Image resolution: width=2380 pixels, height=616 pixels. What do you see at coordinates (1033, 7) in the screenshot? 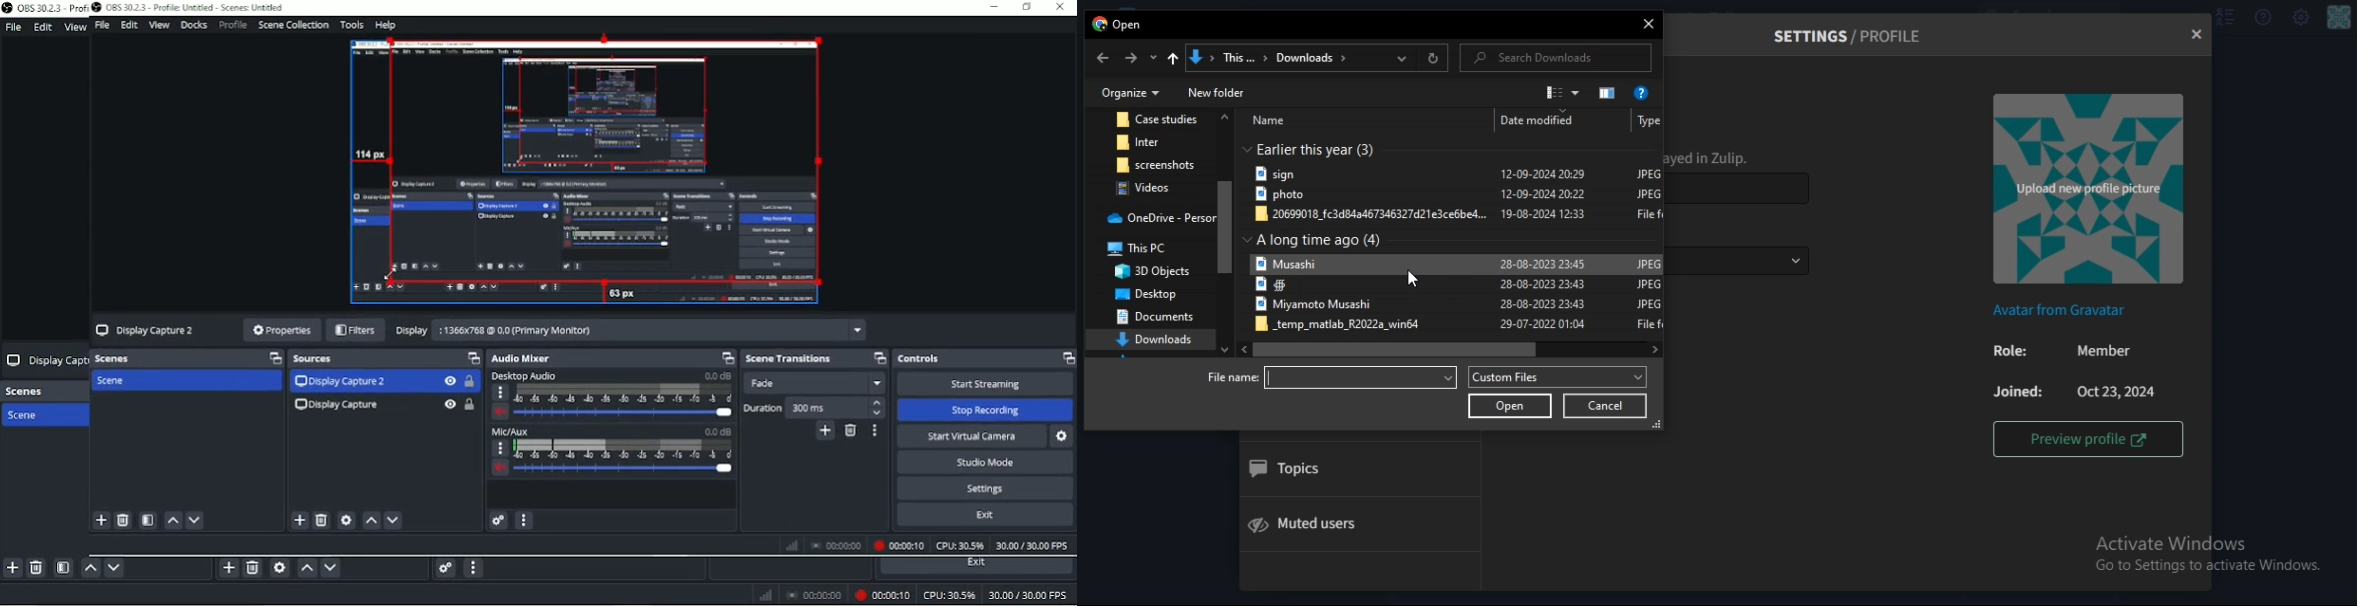
I see `maximize` at bounding box center [1033, 7].